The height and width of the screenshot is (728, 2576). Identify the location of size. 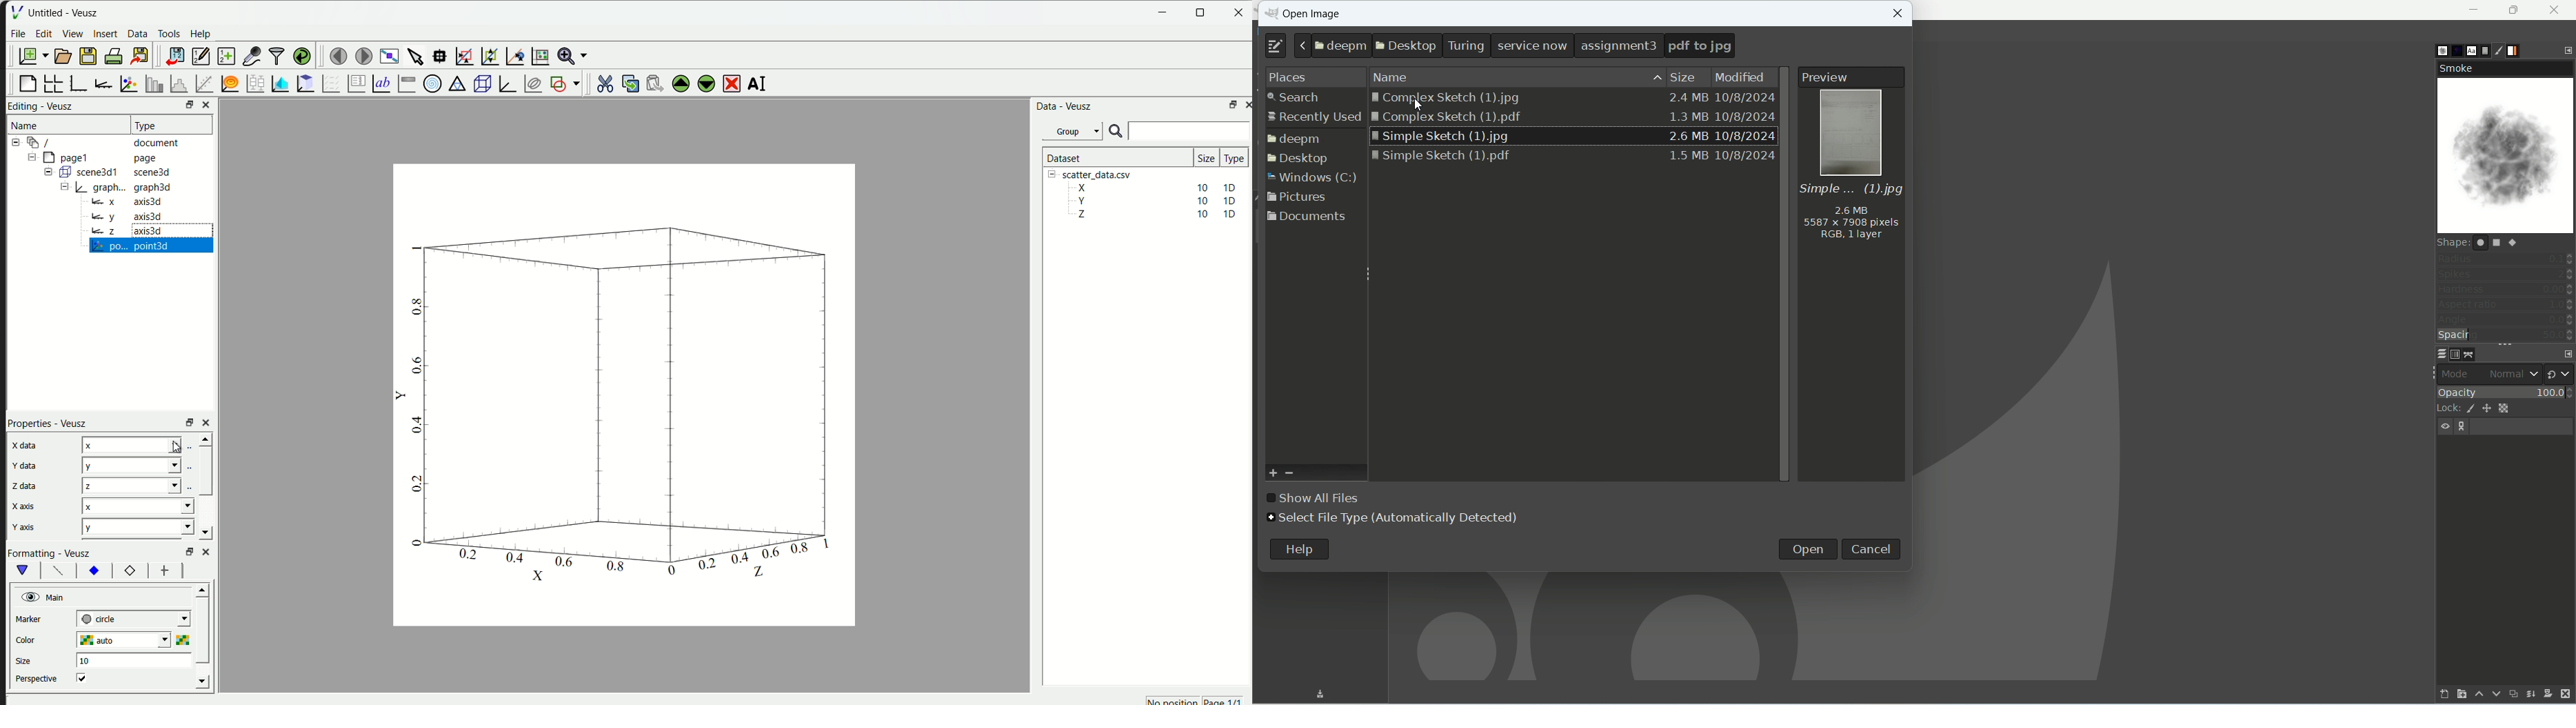
(1677, 76).